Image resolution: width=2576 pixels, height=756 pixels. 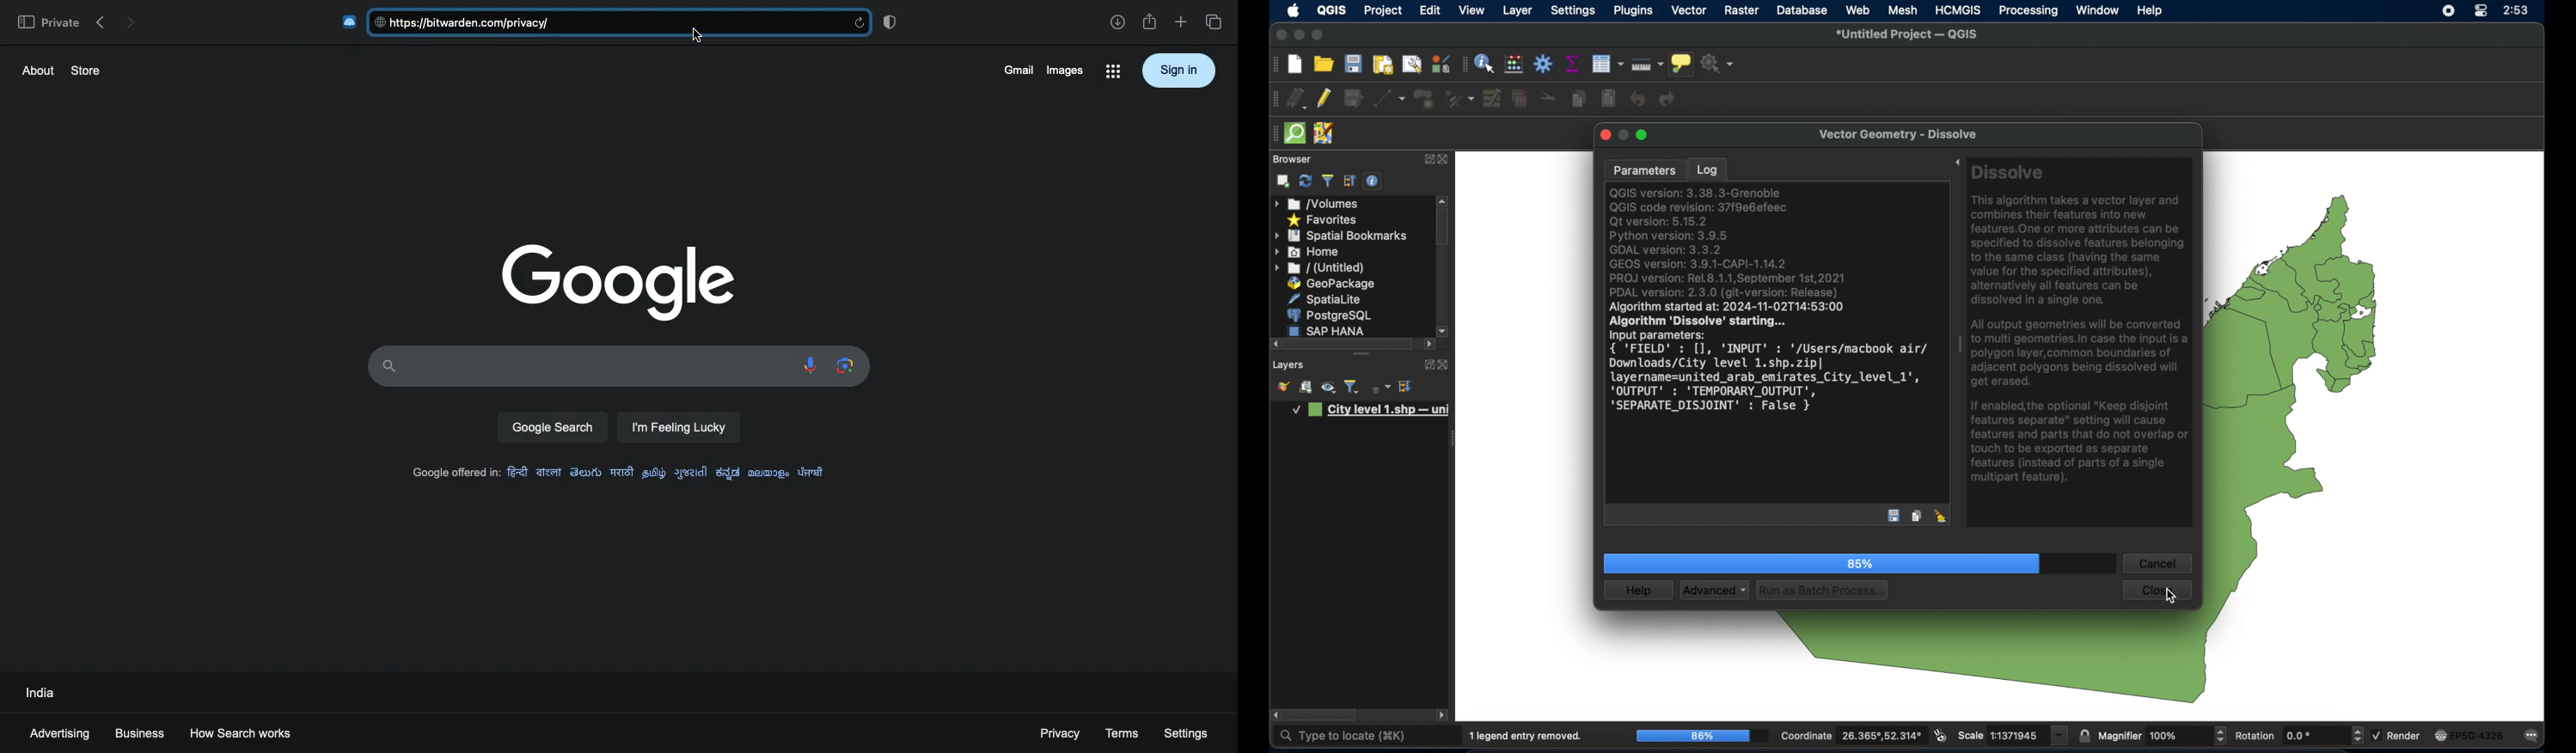 I want to click on Run as batch process.., so click(x=1823, y=590).